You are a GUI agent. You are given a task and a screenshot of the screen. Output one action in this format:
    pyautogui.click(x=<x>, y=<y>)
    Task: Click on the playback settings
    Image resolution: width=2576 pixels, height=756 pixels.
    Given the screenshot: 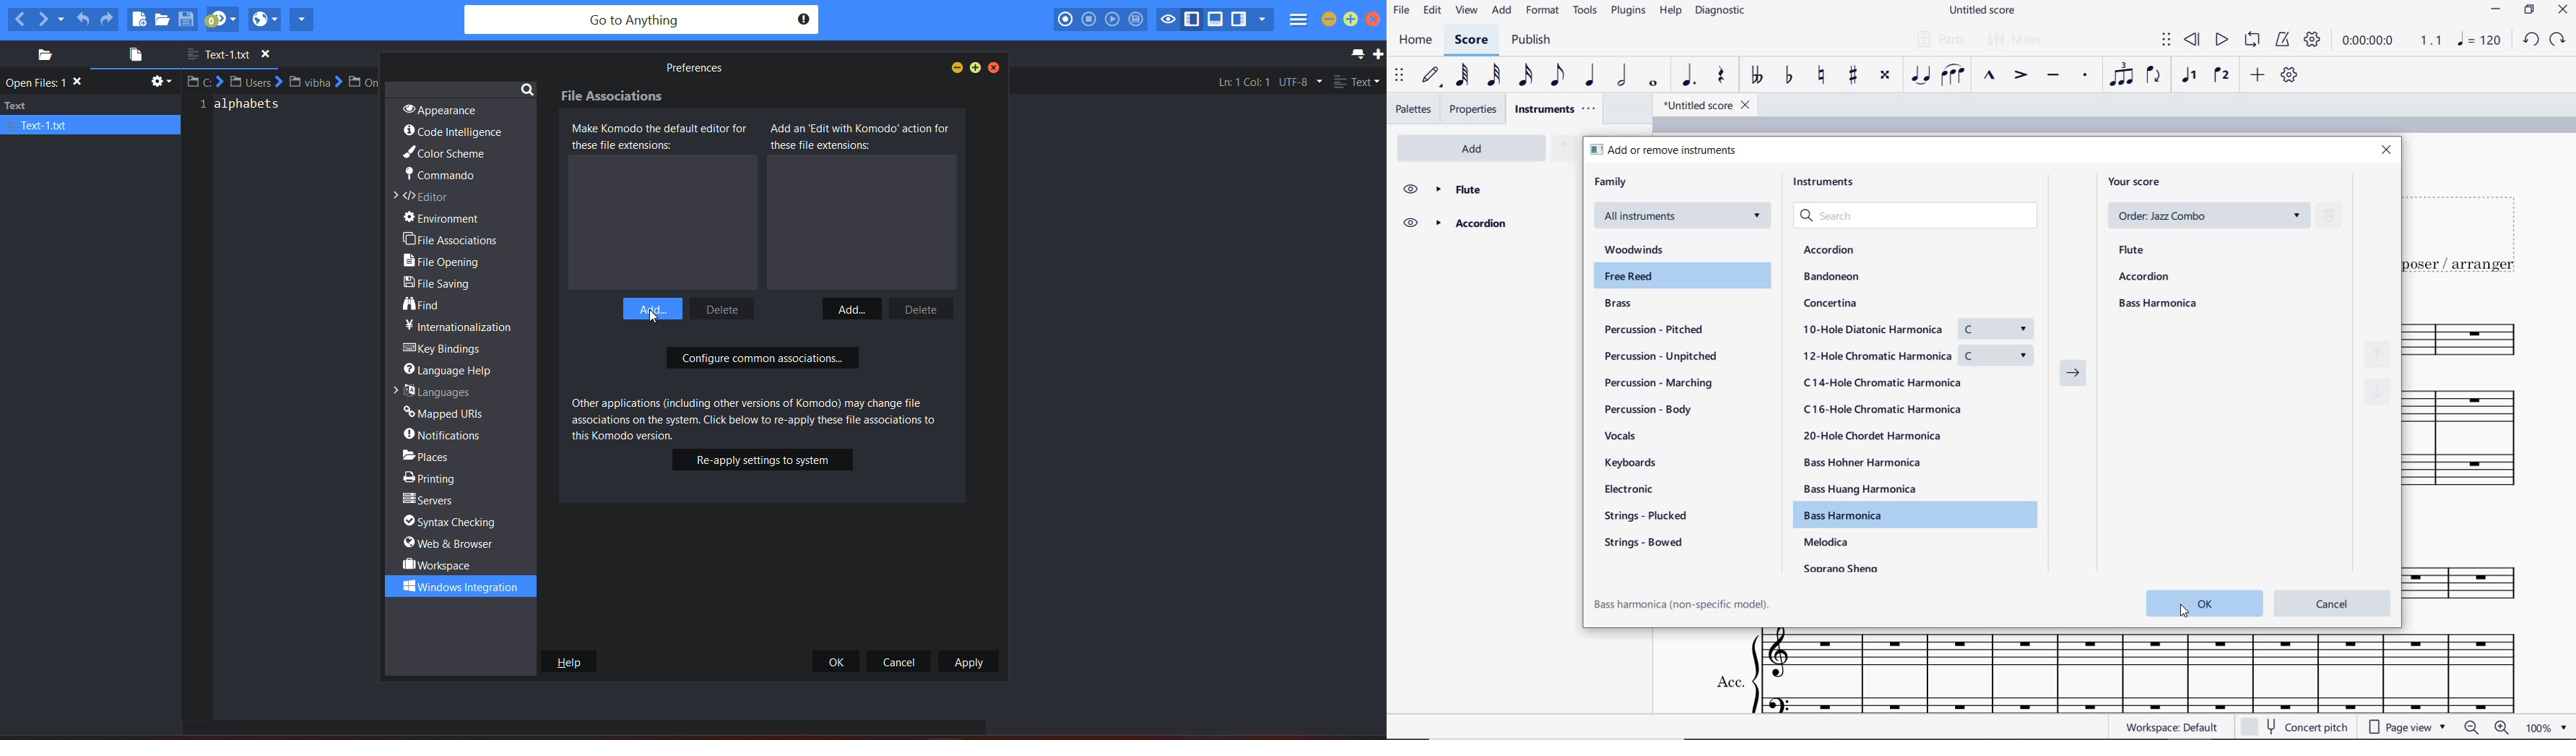 What is the action you would take?
    pyautogui.click(x=2312, y=40)
    